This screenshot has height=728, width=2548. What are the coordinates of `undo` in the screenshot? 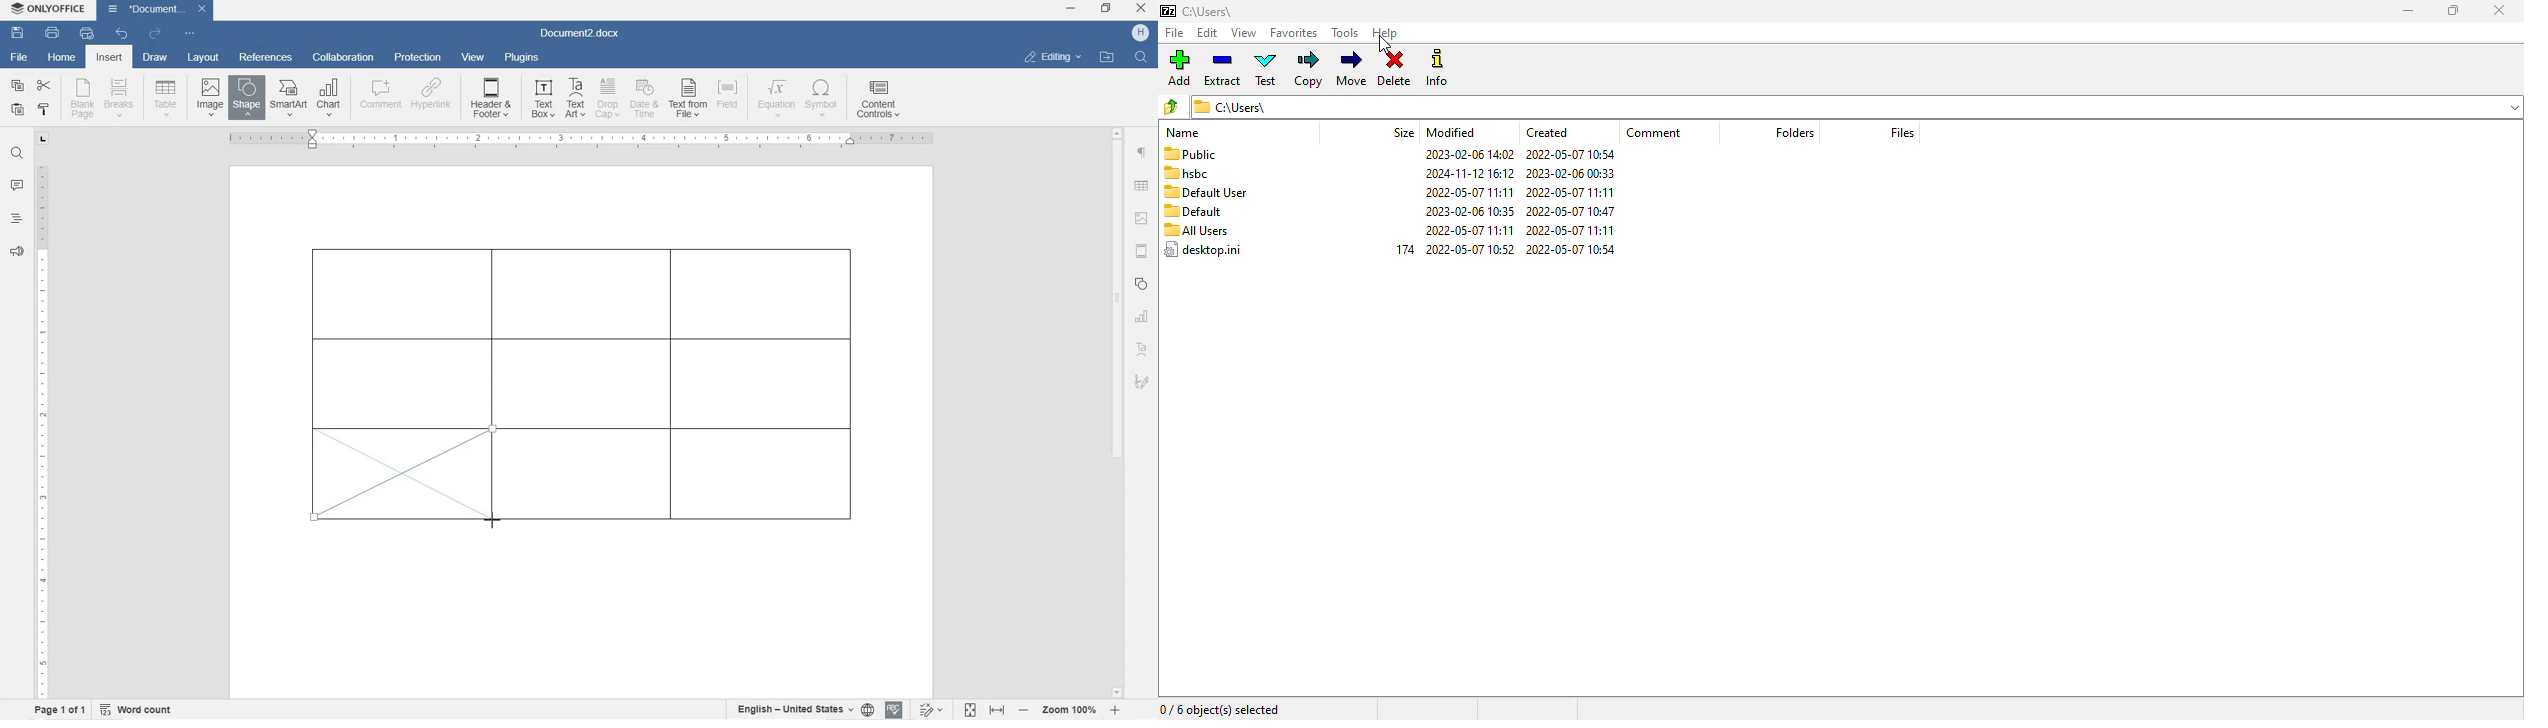 It's located at (121, 34).